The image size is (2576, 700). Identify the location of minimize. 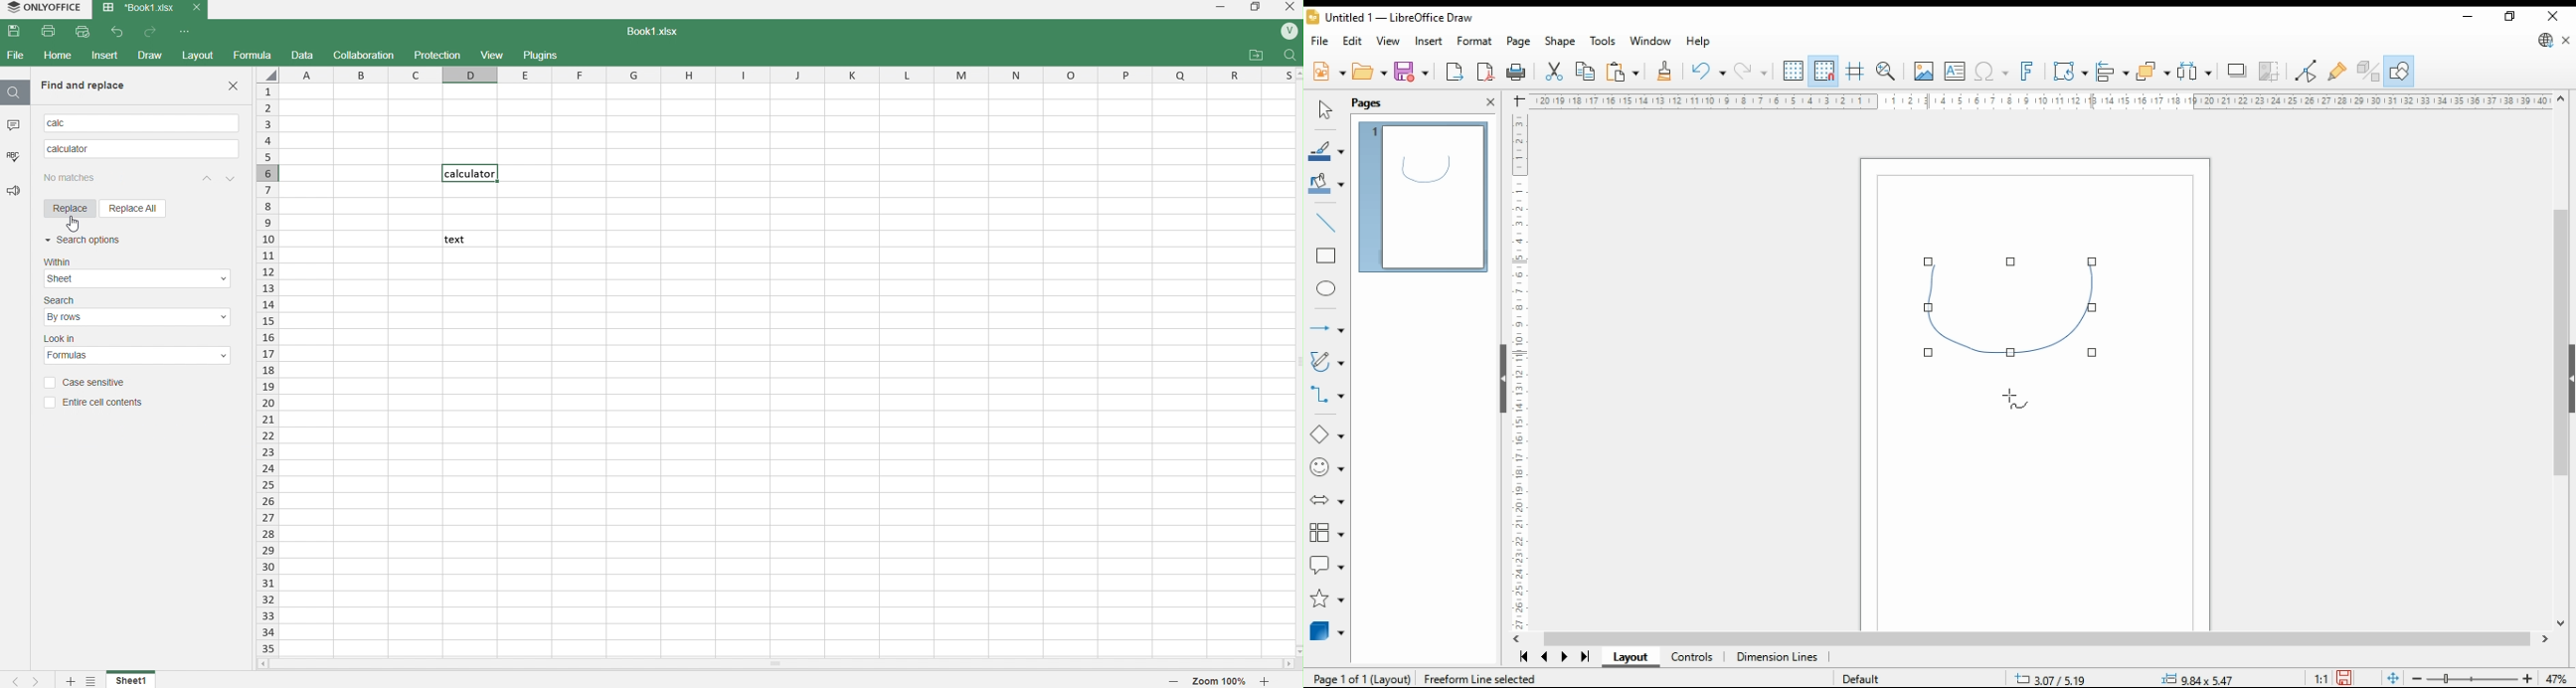
(2467, 15).